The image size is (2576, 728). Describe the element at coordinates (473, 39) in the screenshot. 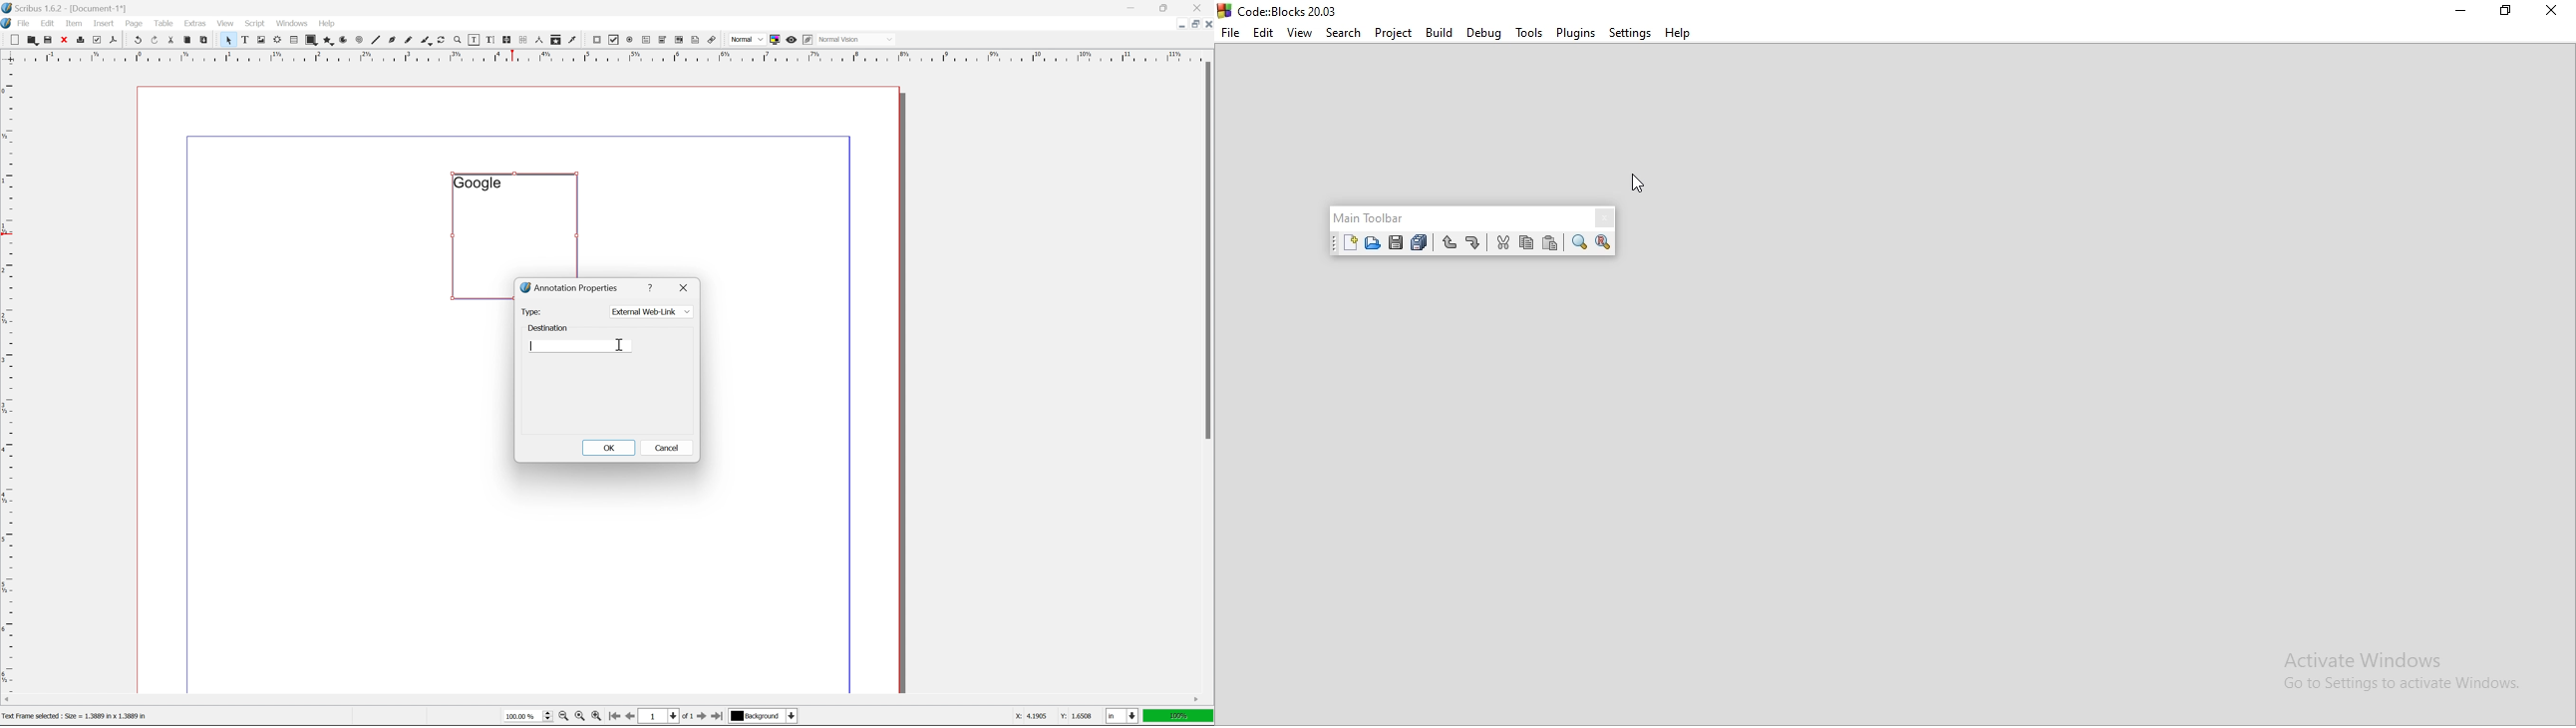

I see `edit contents of frame` at that location.